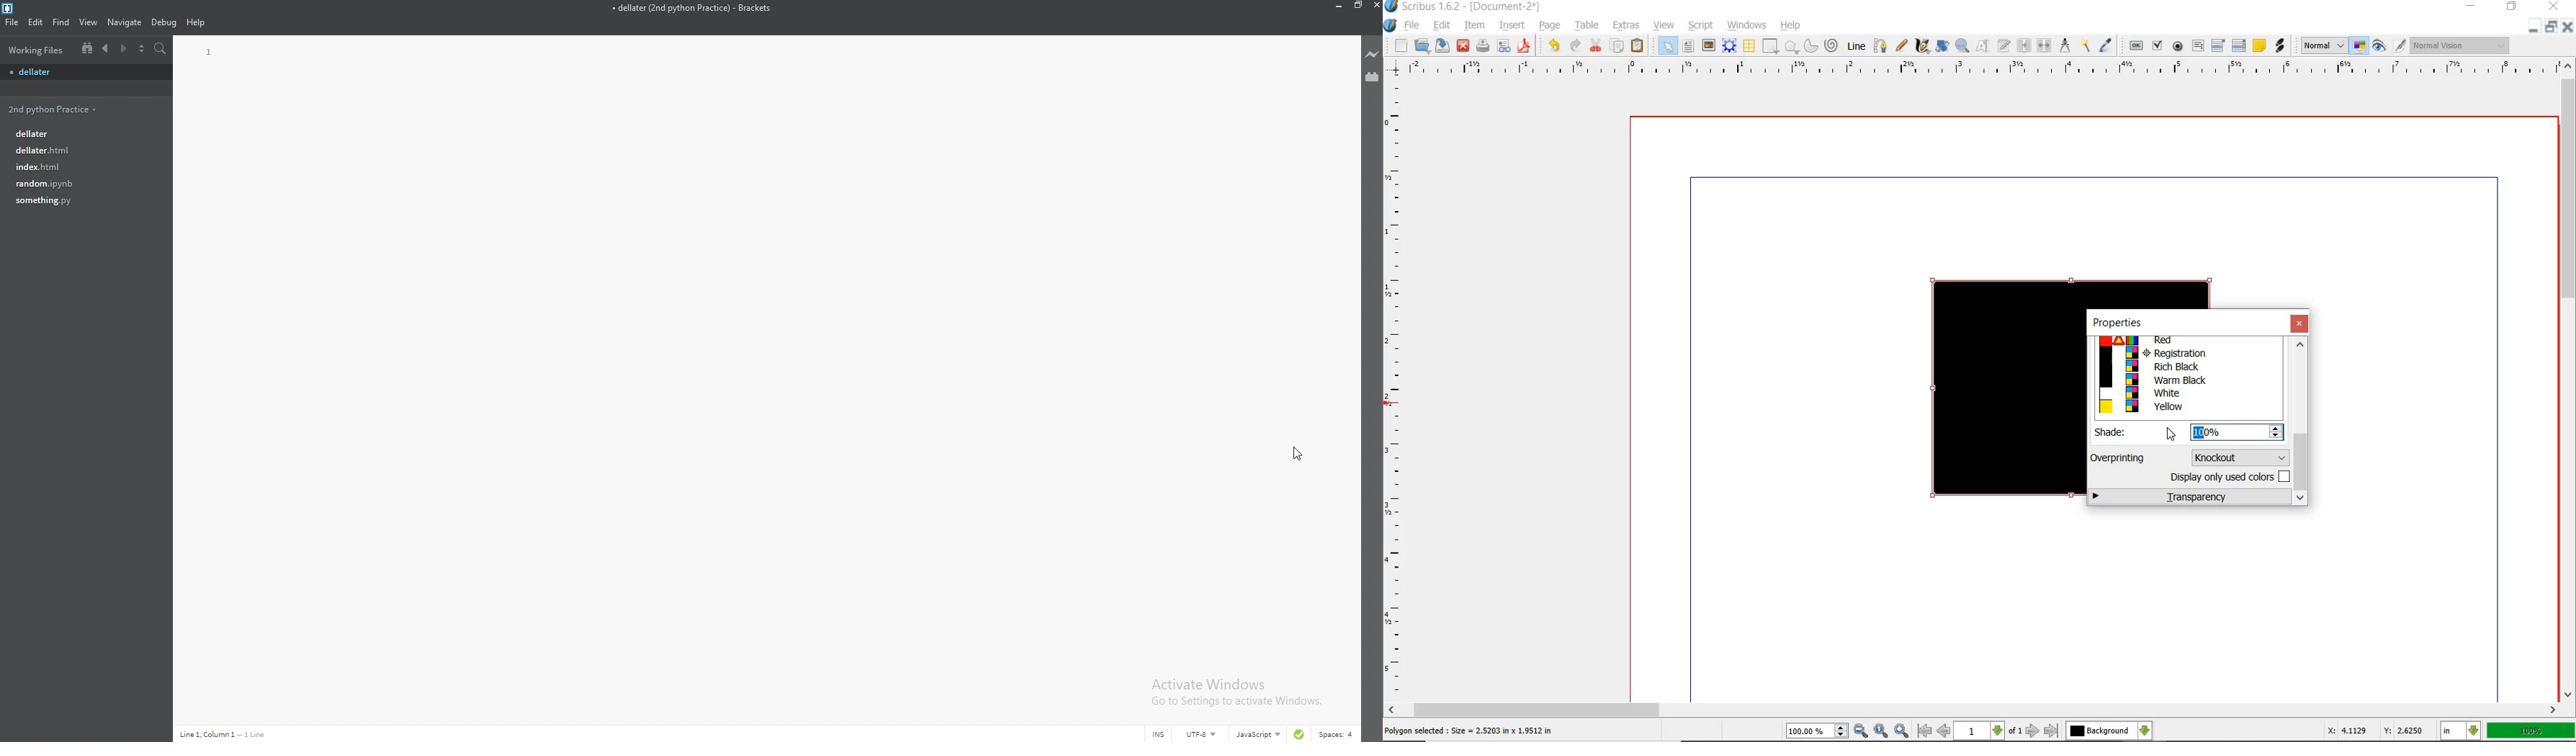 The height and width of the screenshot is (756, 2576). Describe the element at coordinates (2301, 324) in the screenshot. I see `close` at that location.